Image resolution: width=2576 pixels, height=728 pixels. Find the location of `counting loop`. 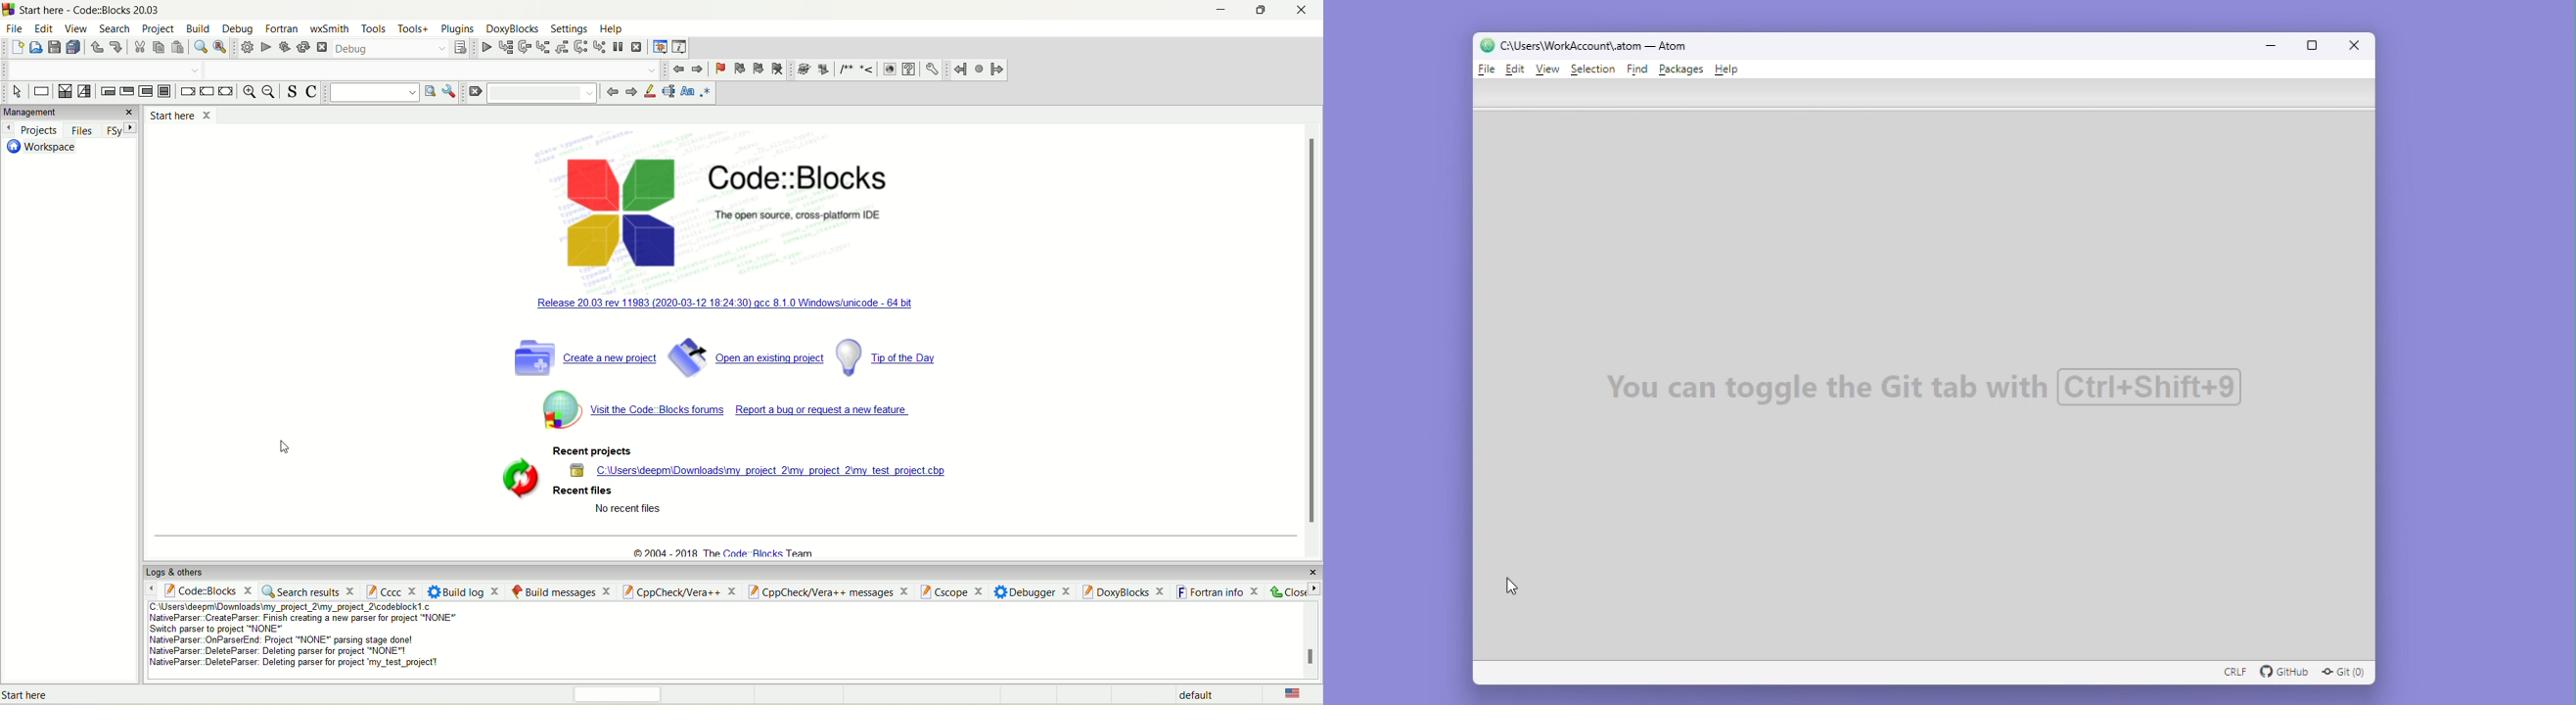

counting loop is located at coordinates (145, 92).